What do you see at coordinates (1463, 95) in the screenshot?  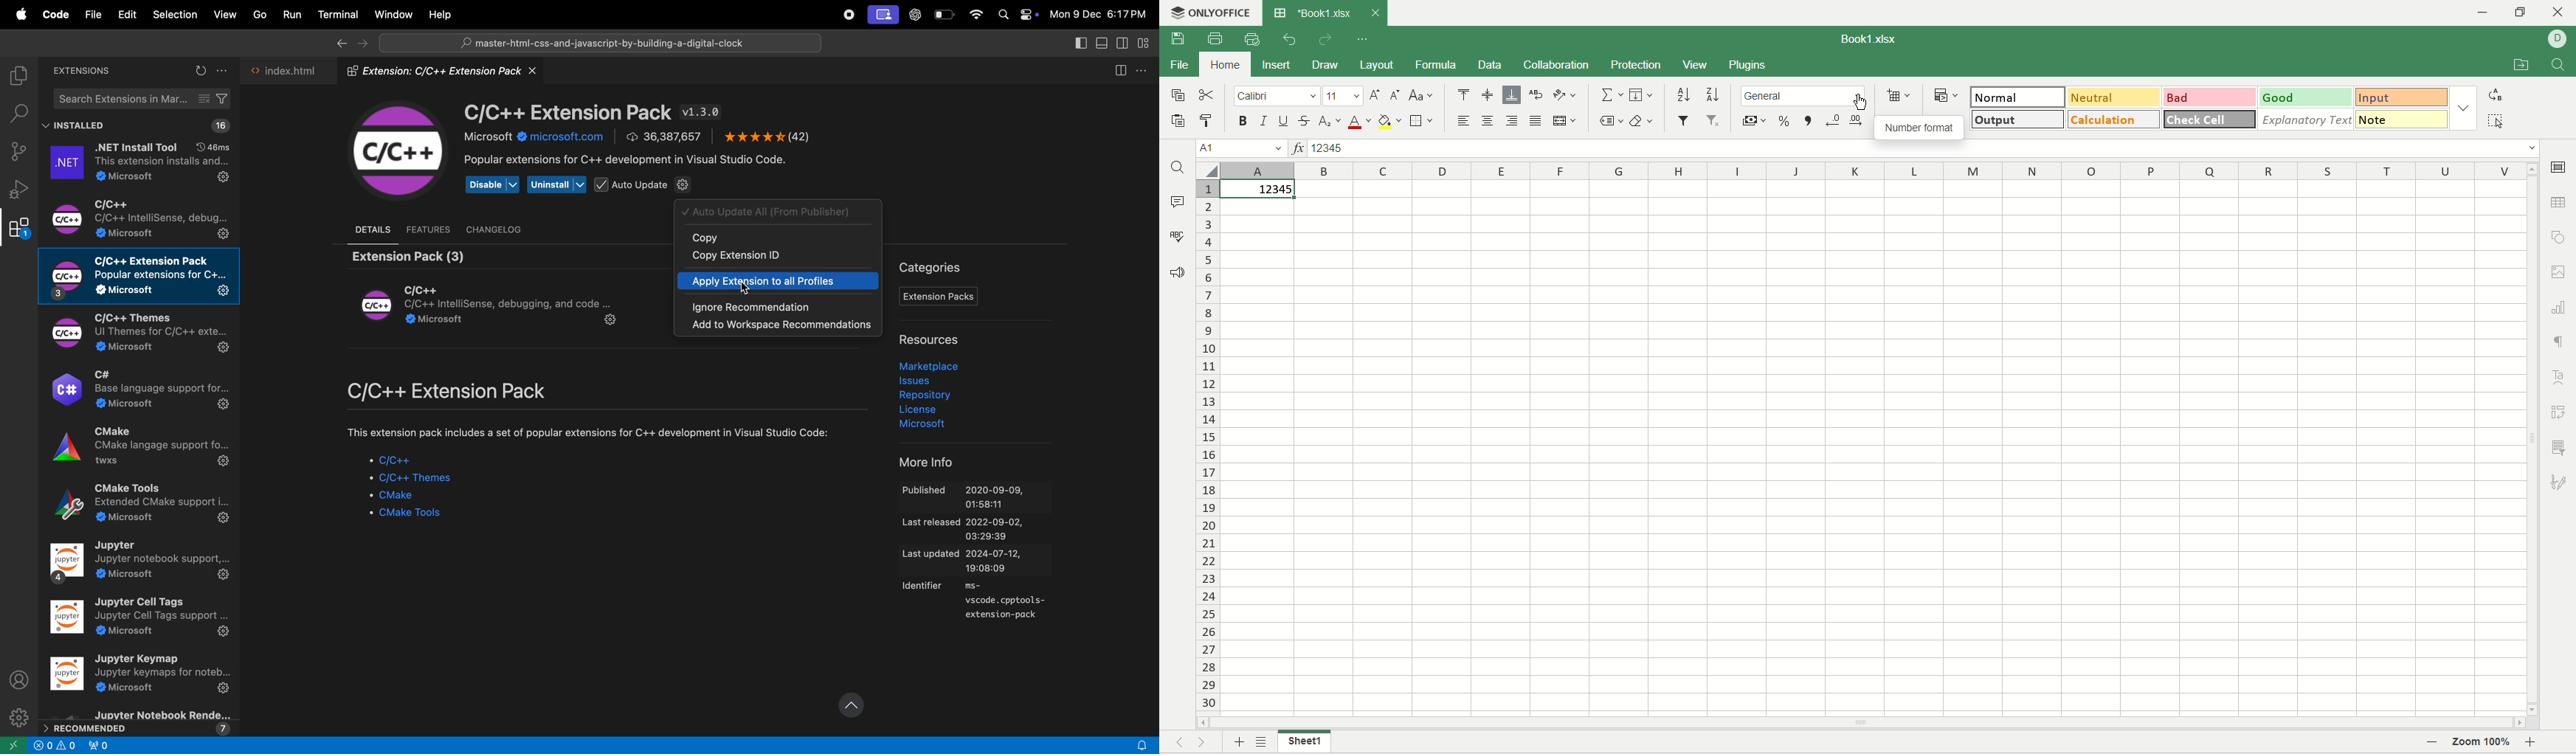 I see `align top` at bounding box center [1463, 95].